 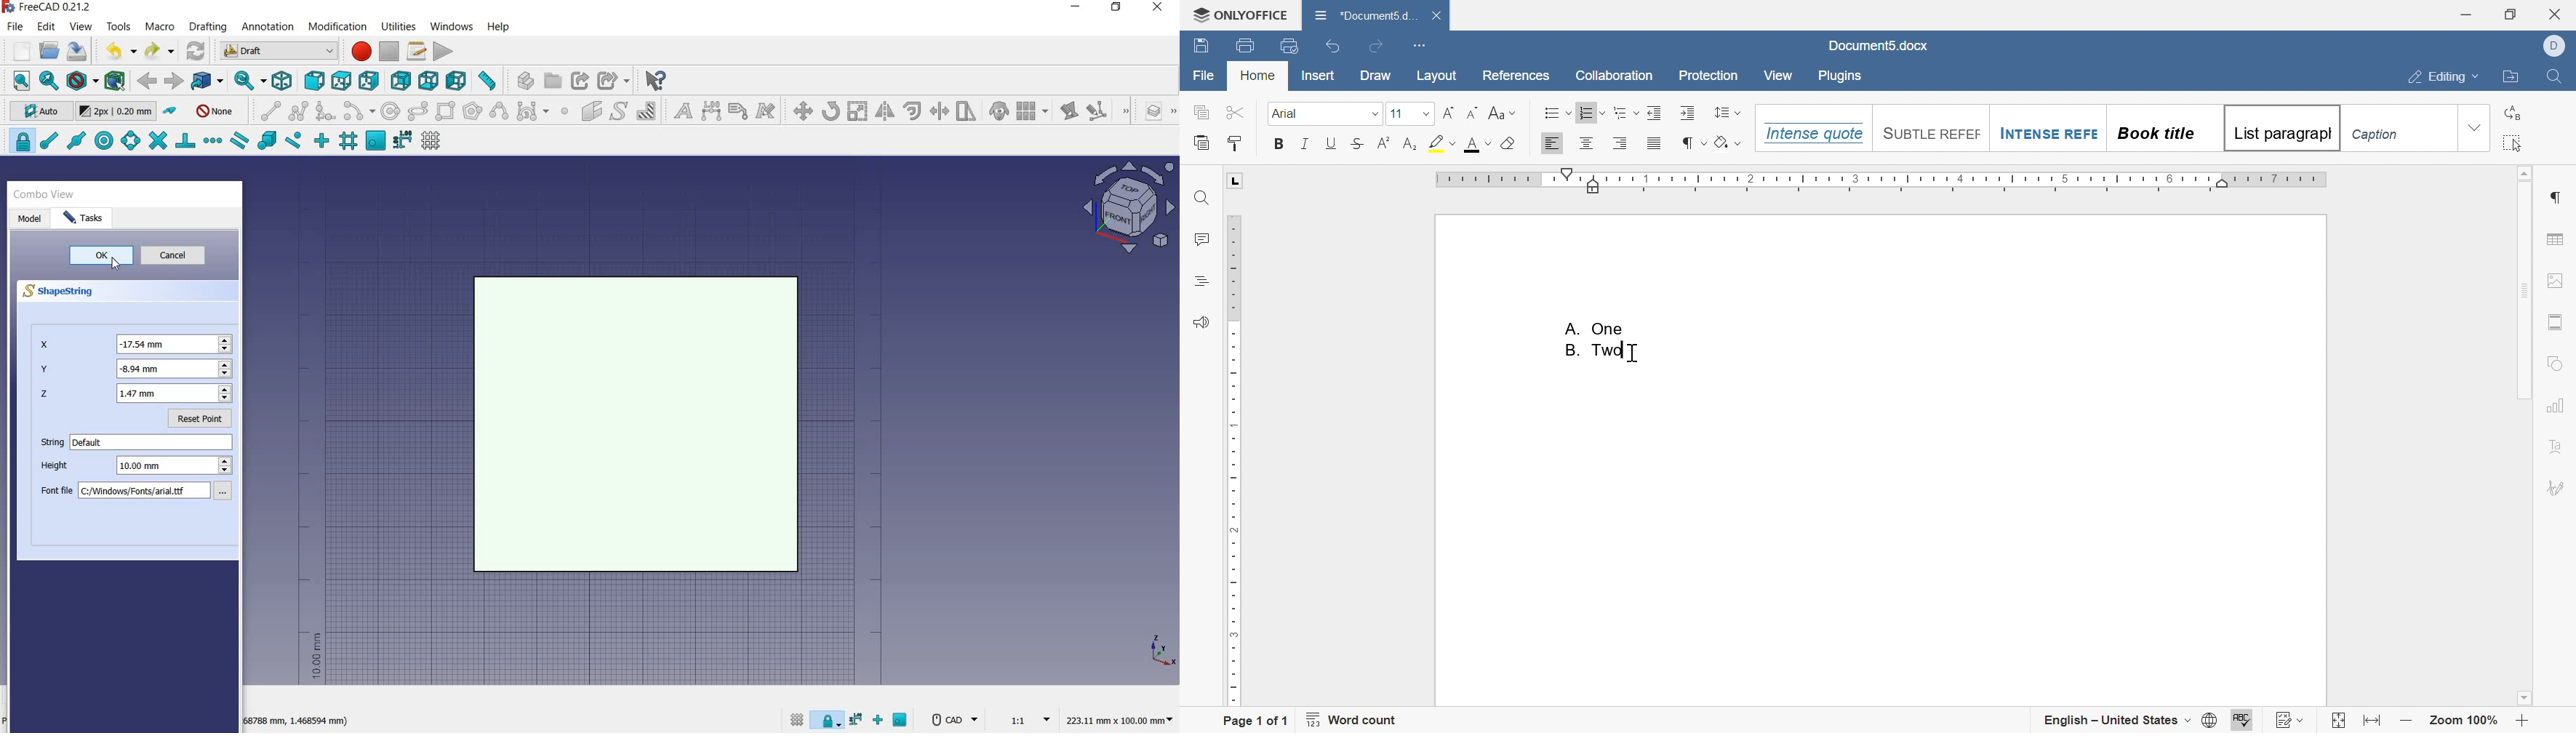 What do you see at coordinates (564, 112) in the screenshot?
I see `point` at bounding box center [564, 112].